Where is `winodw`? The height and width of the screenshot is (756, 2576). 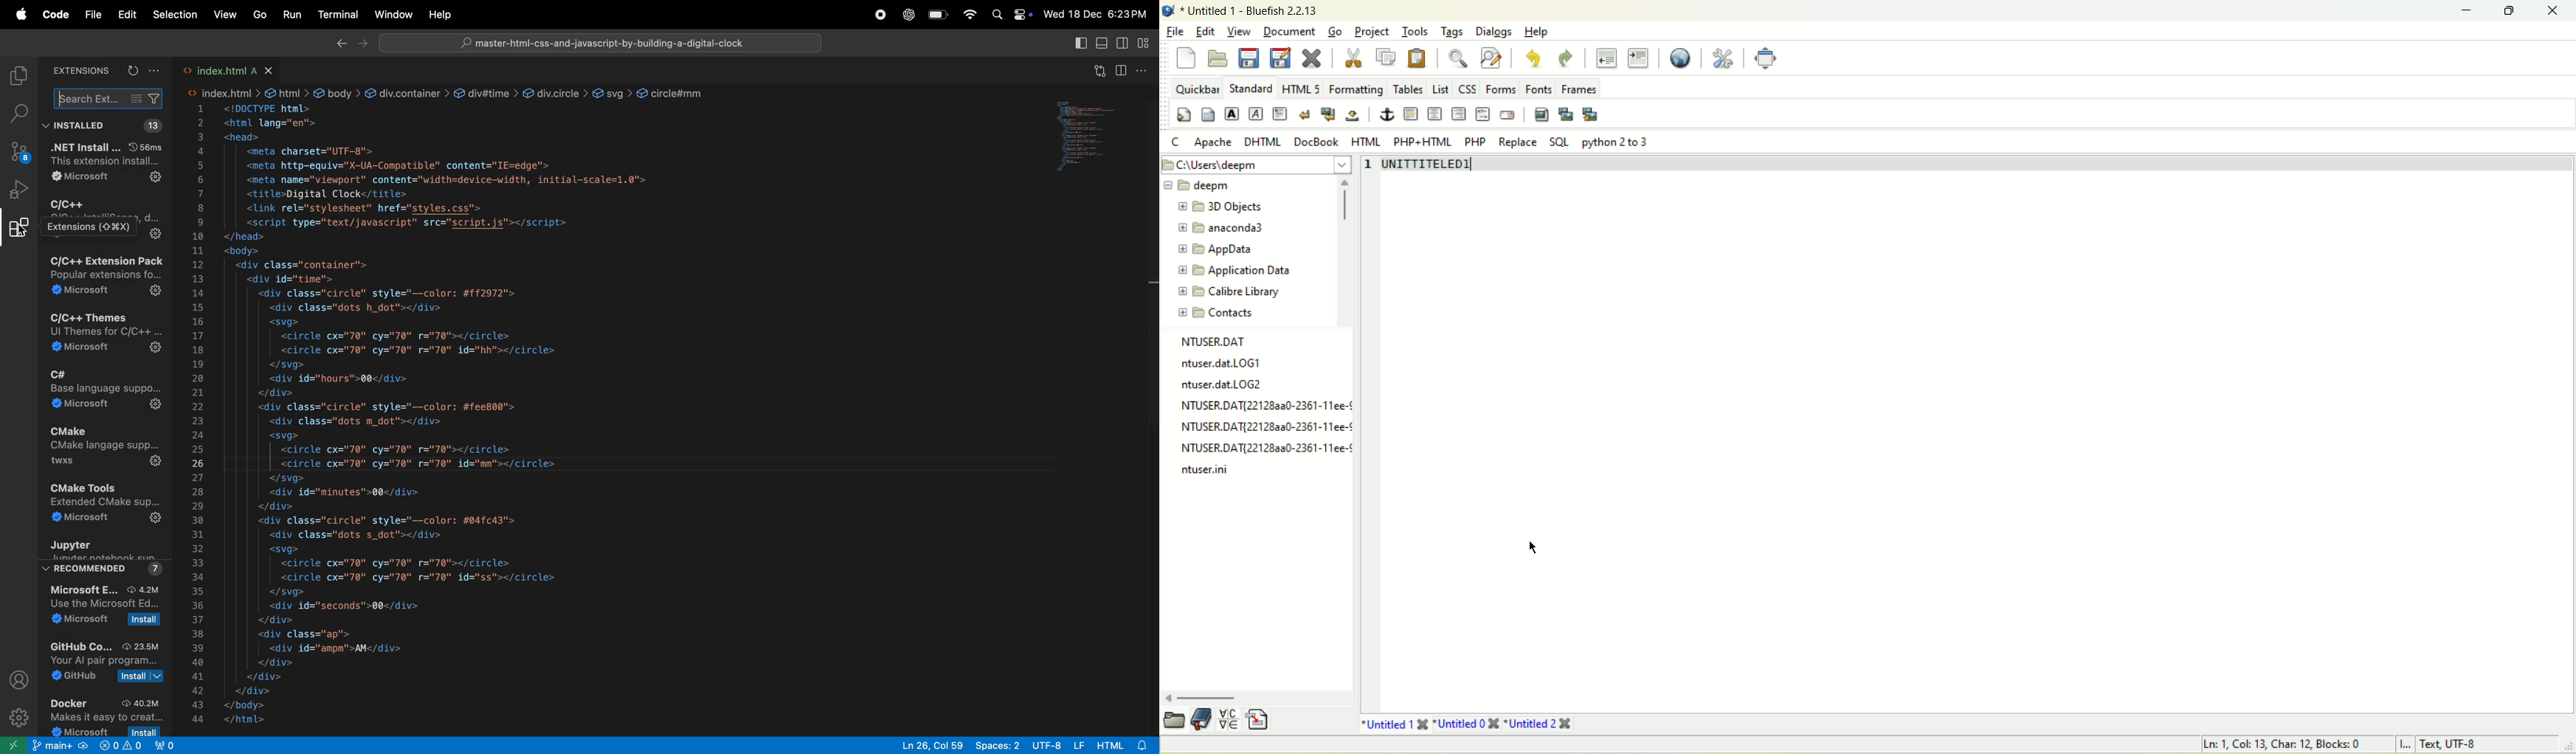 winodw is located at coordinates (393, 14).